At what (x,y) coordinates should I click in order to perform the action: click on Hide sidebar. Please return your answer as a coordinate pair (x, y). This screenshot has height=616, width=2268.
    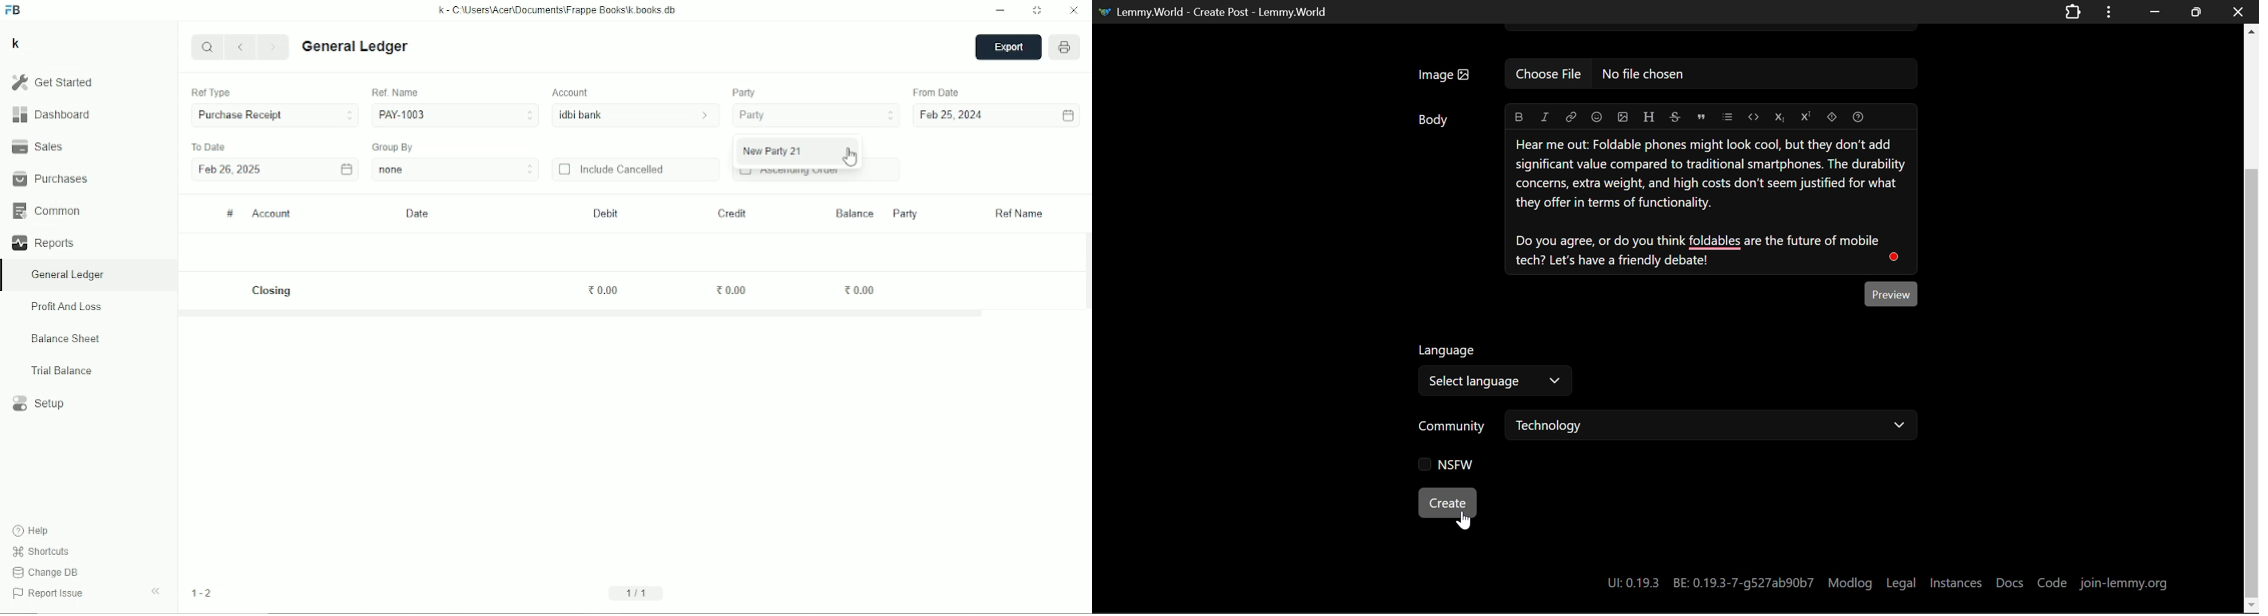
    Looking at the image, I should click on (156, 592).